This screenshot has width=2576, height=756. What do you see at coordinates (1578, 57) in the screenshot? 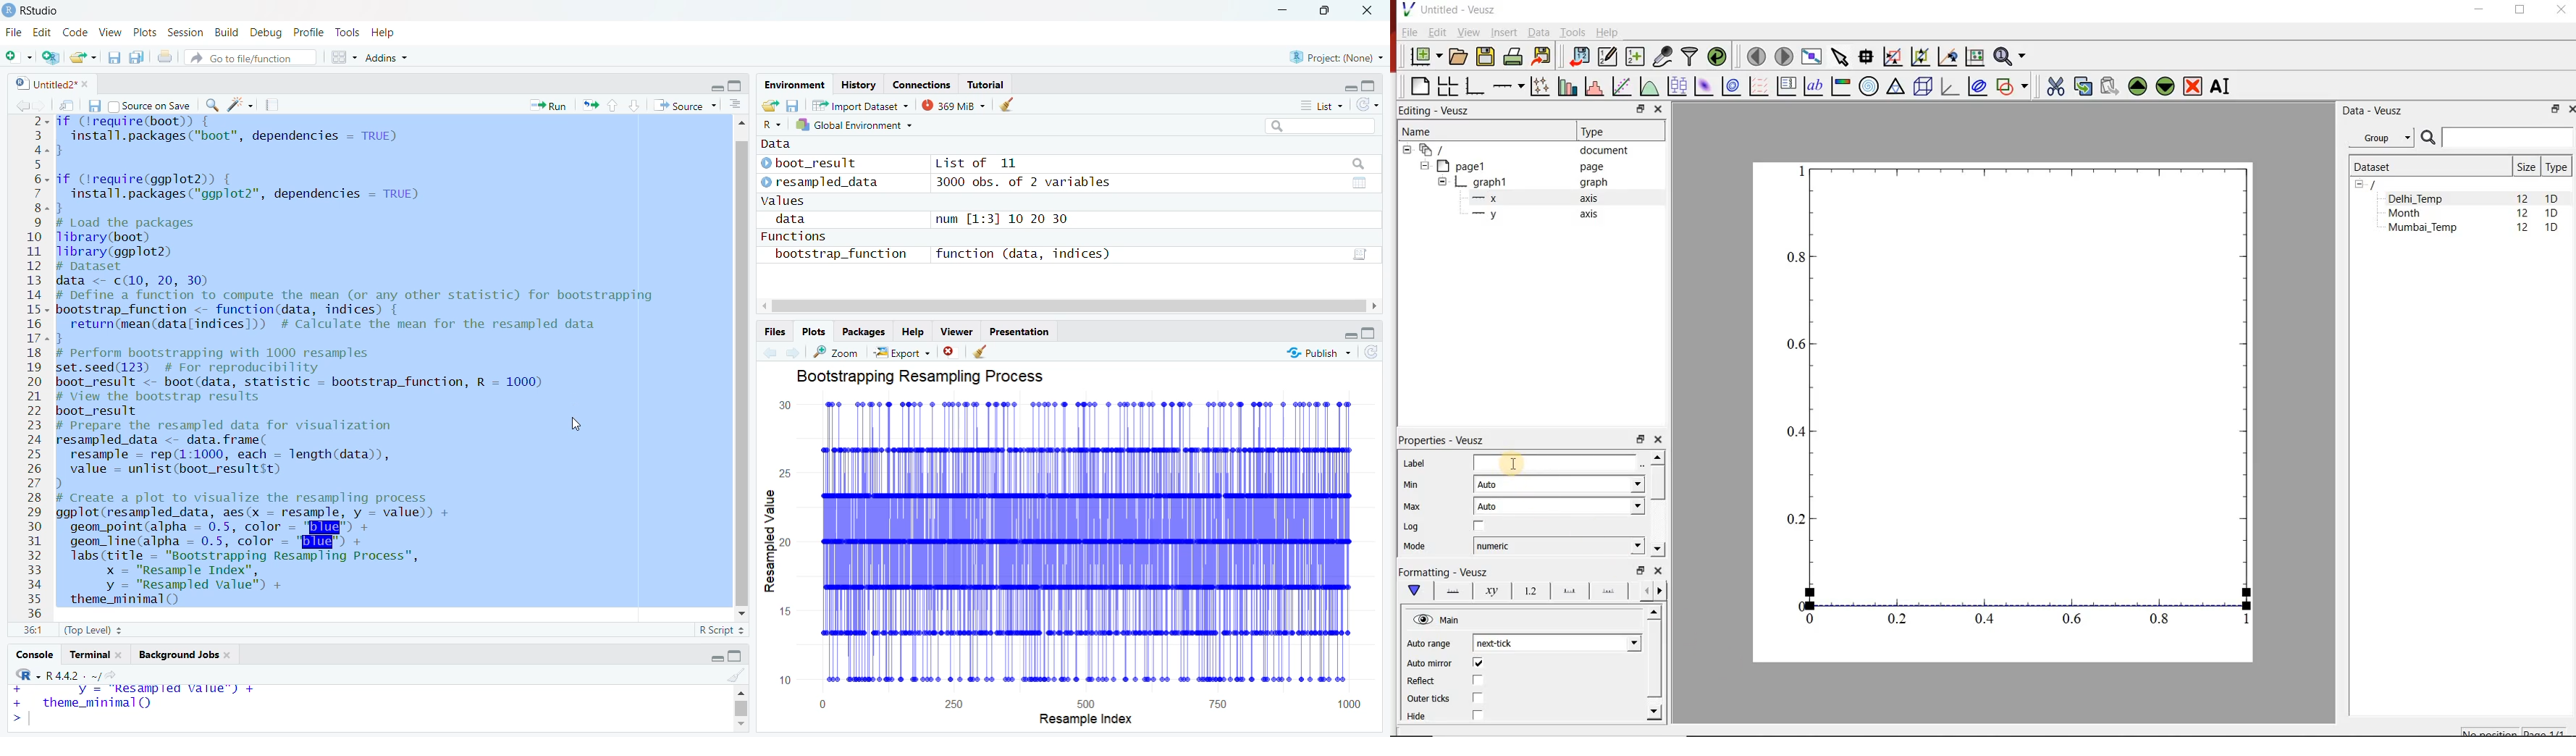
I see `import data into Veusz` at bounding box center [1578, 57].